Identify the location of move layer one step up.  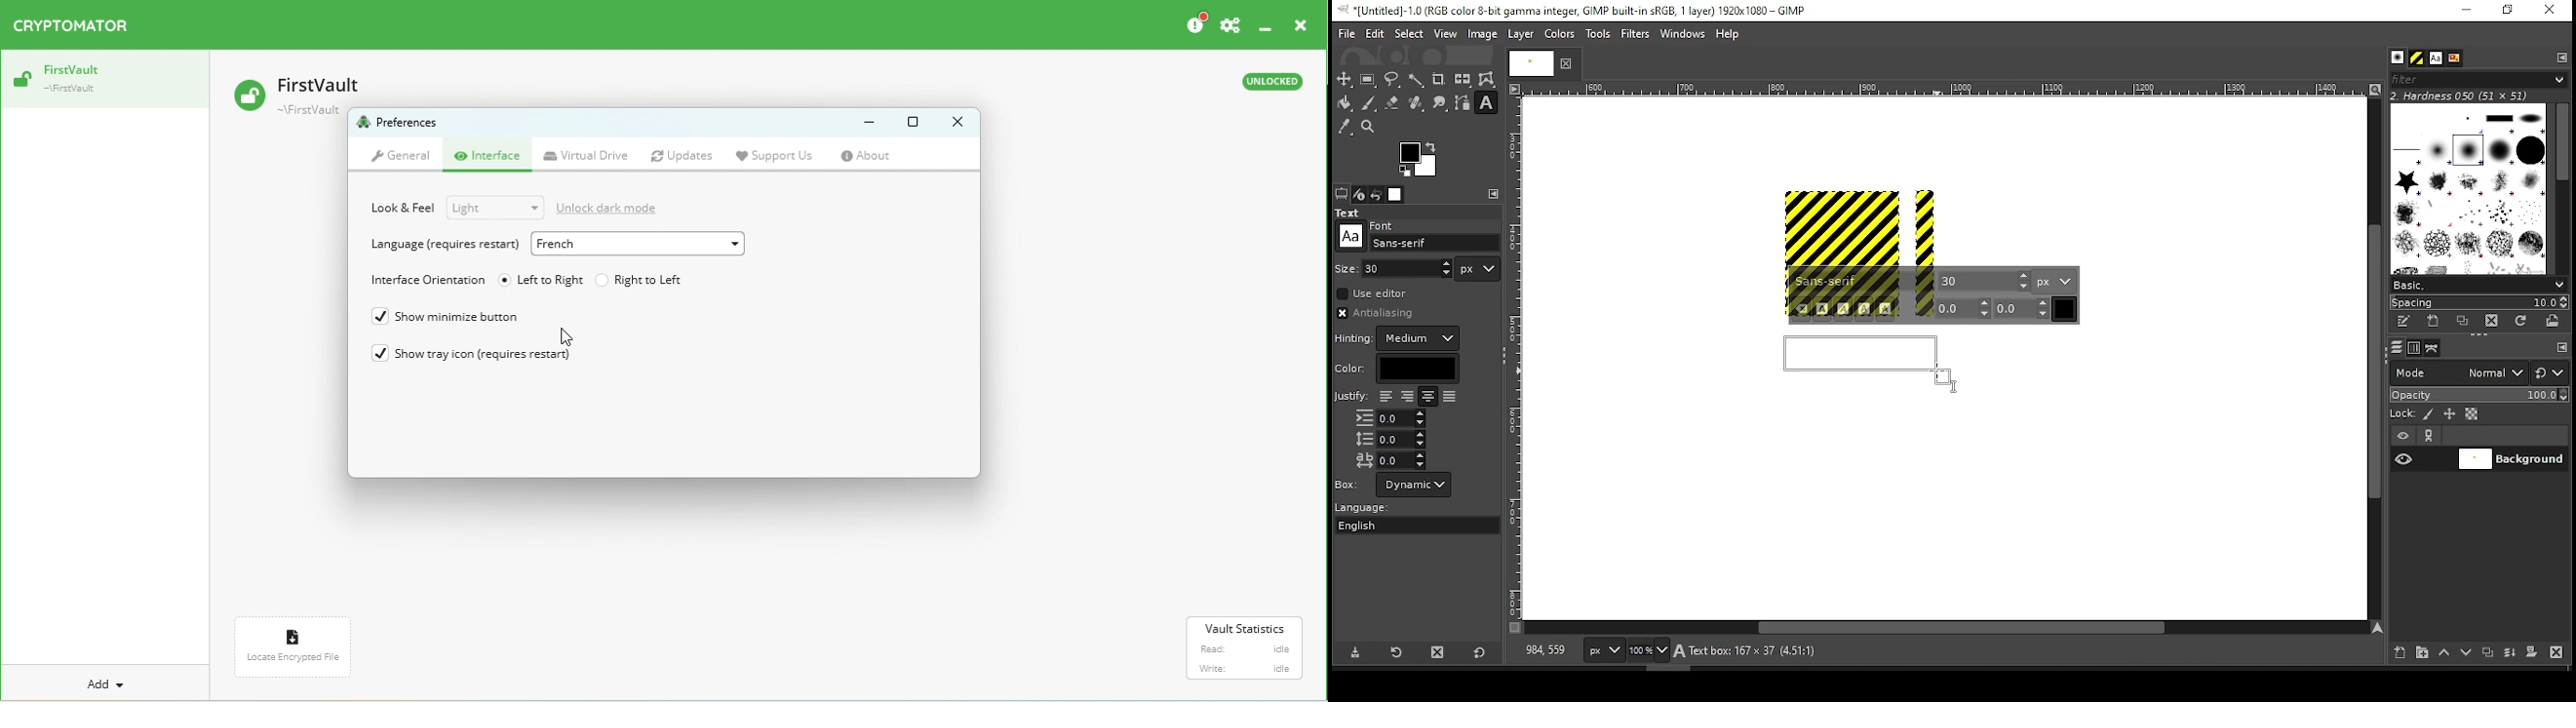
(2444, 654).